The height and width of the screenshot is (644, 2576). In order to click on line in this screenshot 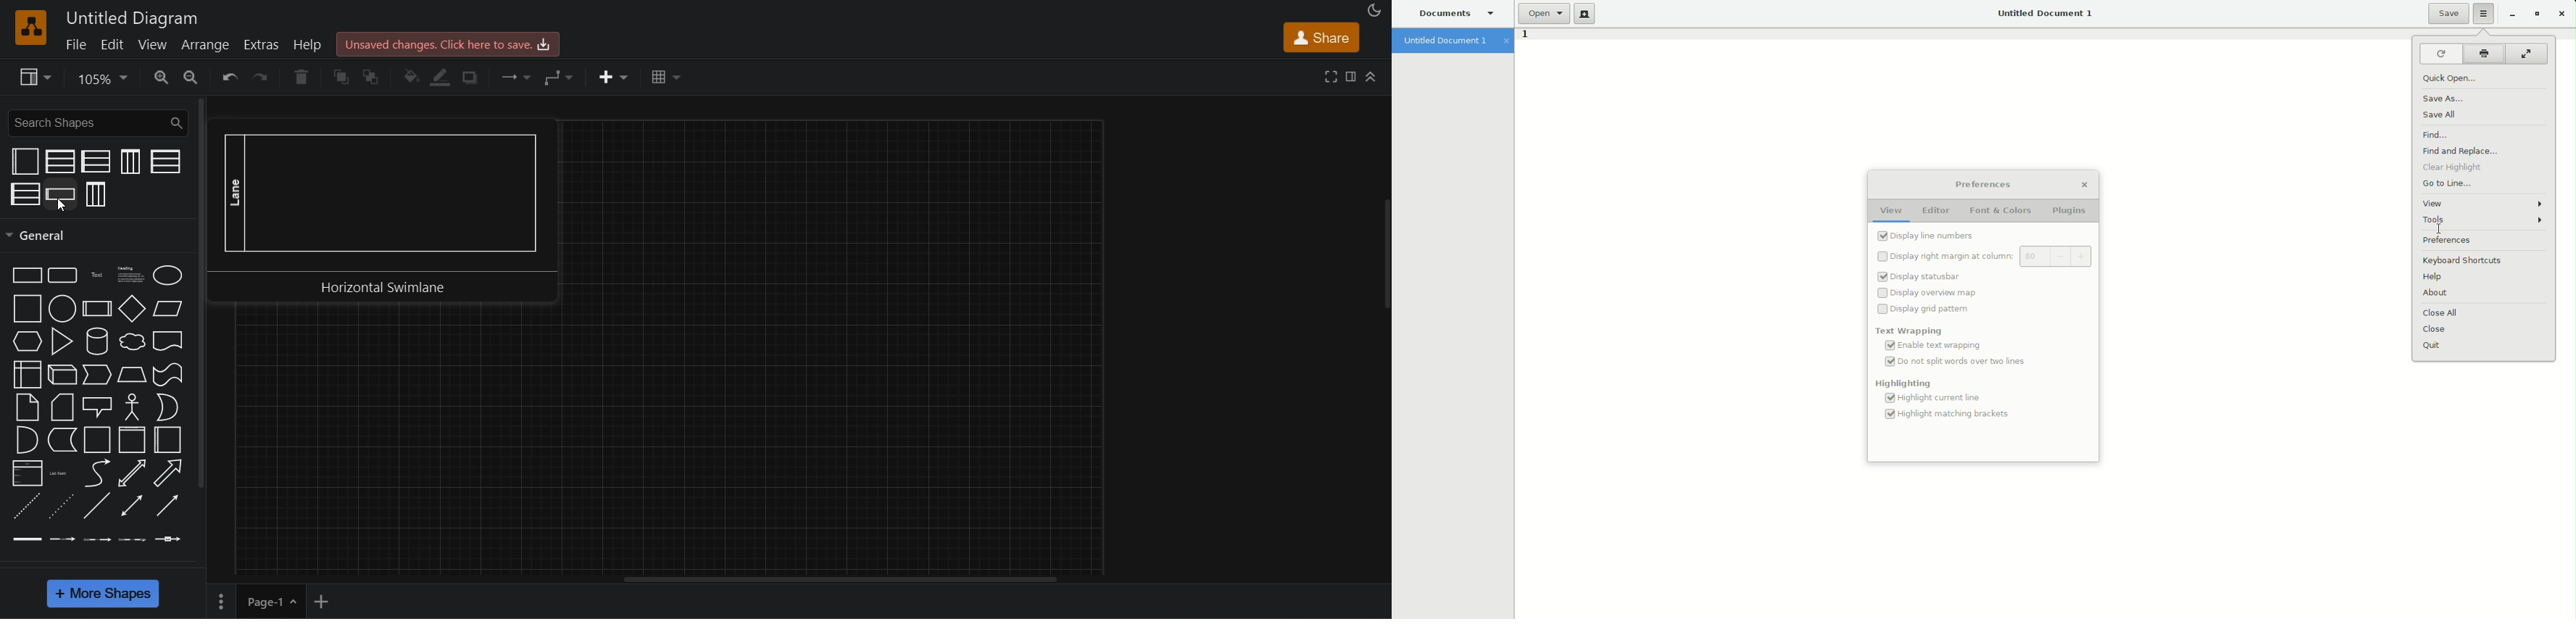, I will do `click(96, 504)`.